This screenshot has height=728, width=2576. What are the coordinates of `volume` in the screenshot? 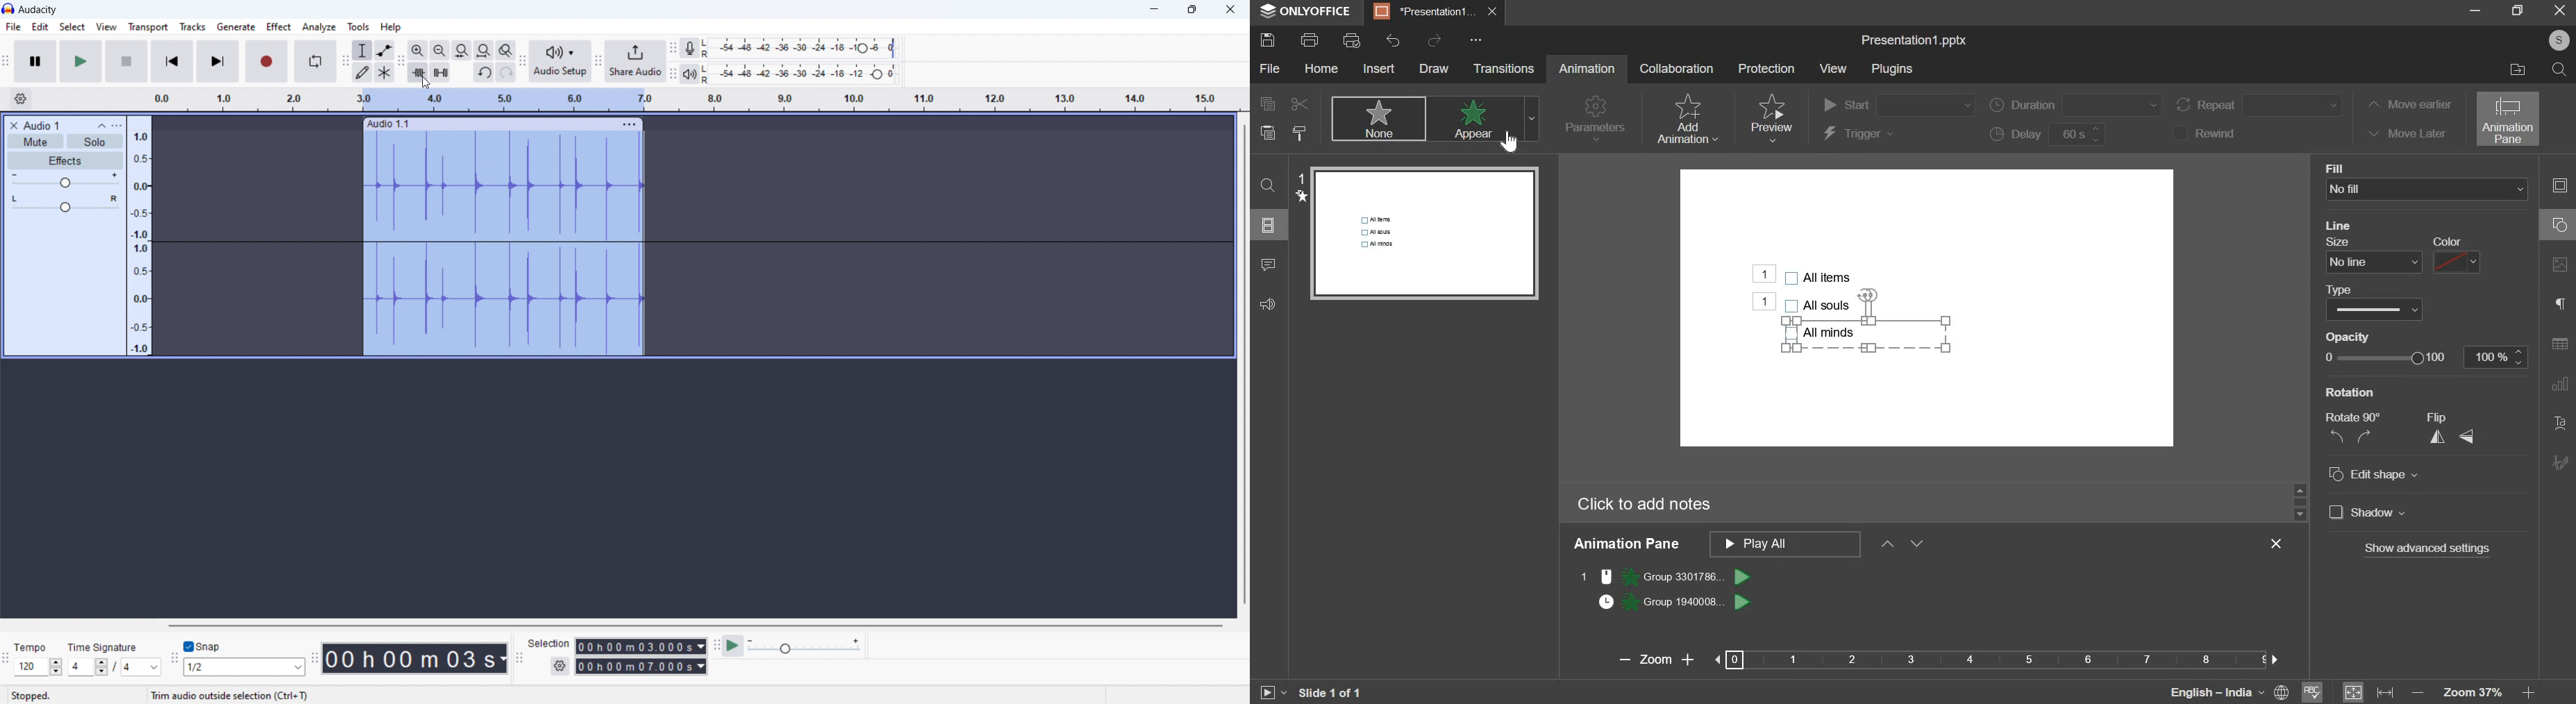 It's located at (65, 181).